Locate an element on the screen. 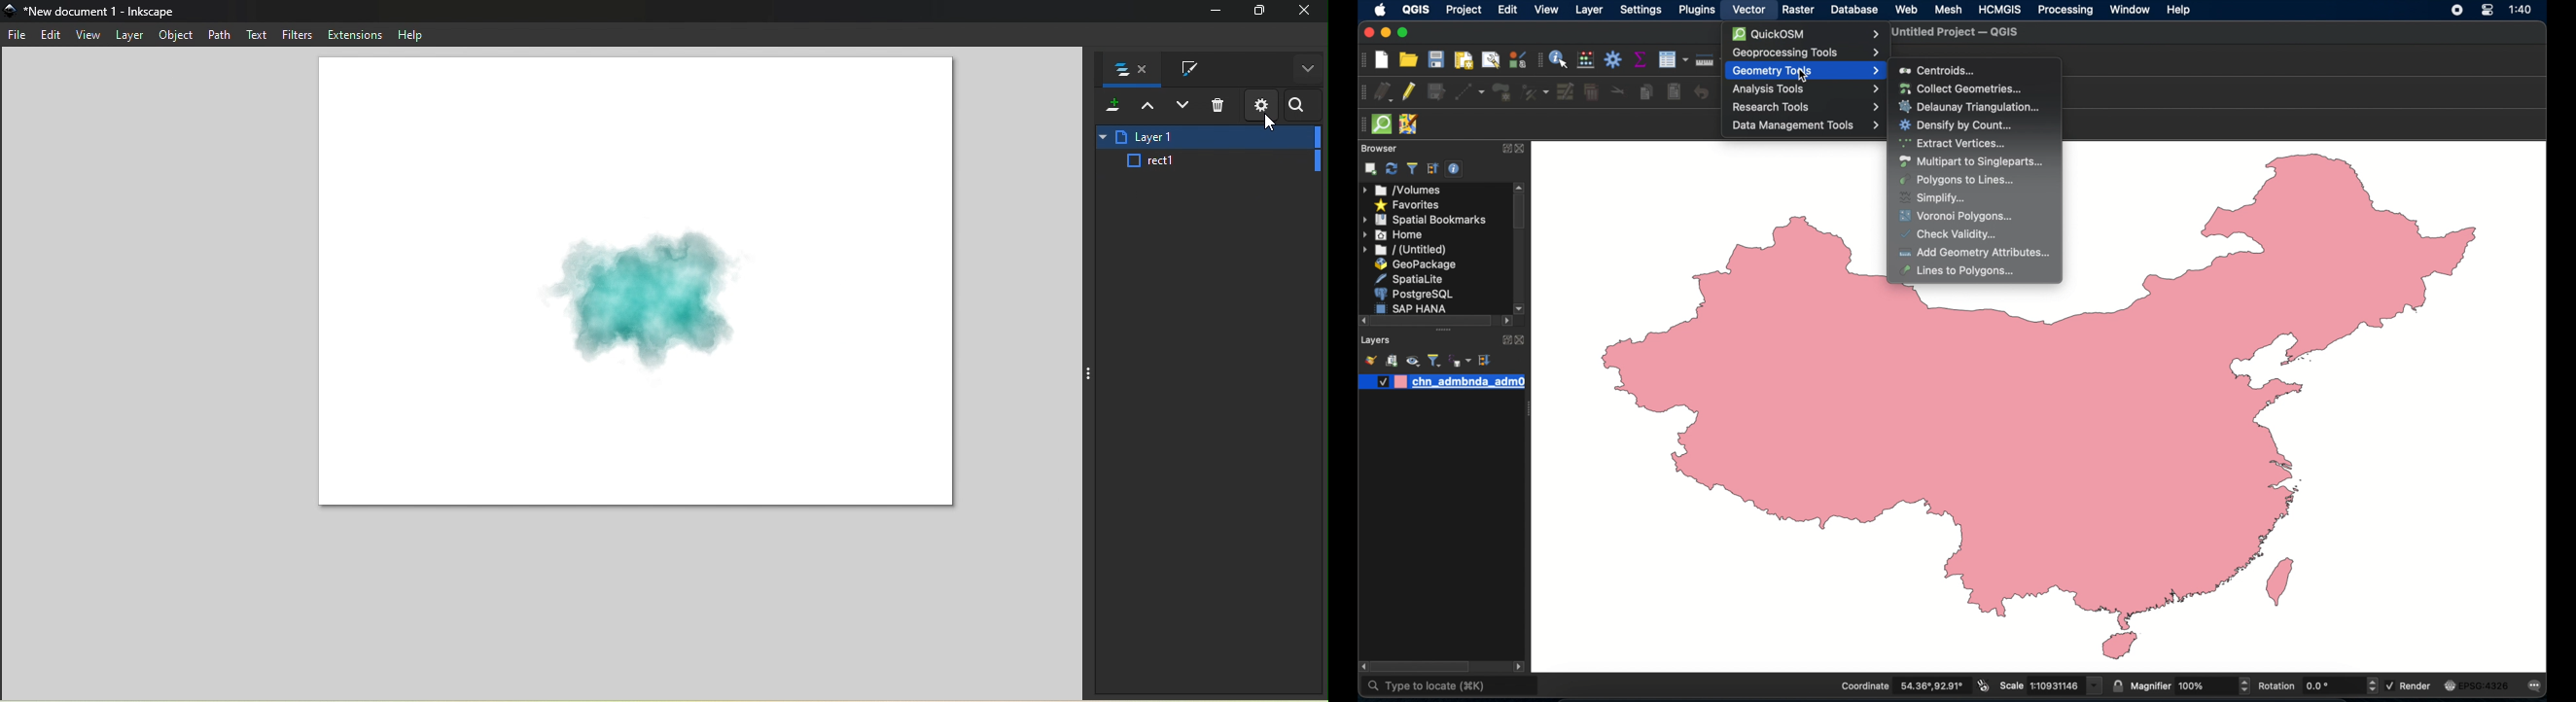 This screenshot has height=728, width=2576. Search bar is located at coordinates (1300, 107).